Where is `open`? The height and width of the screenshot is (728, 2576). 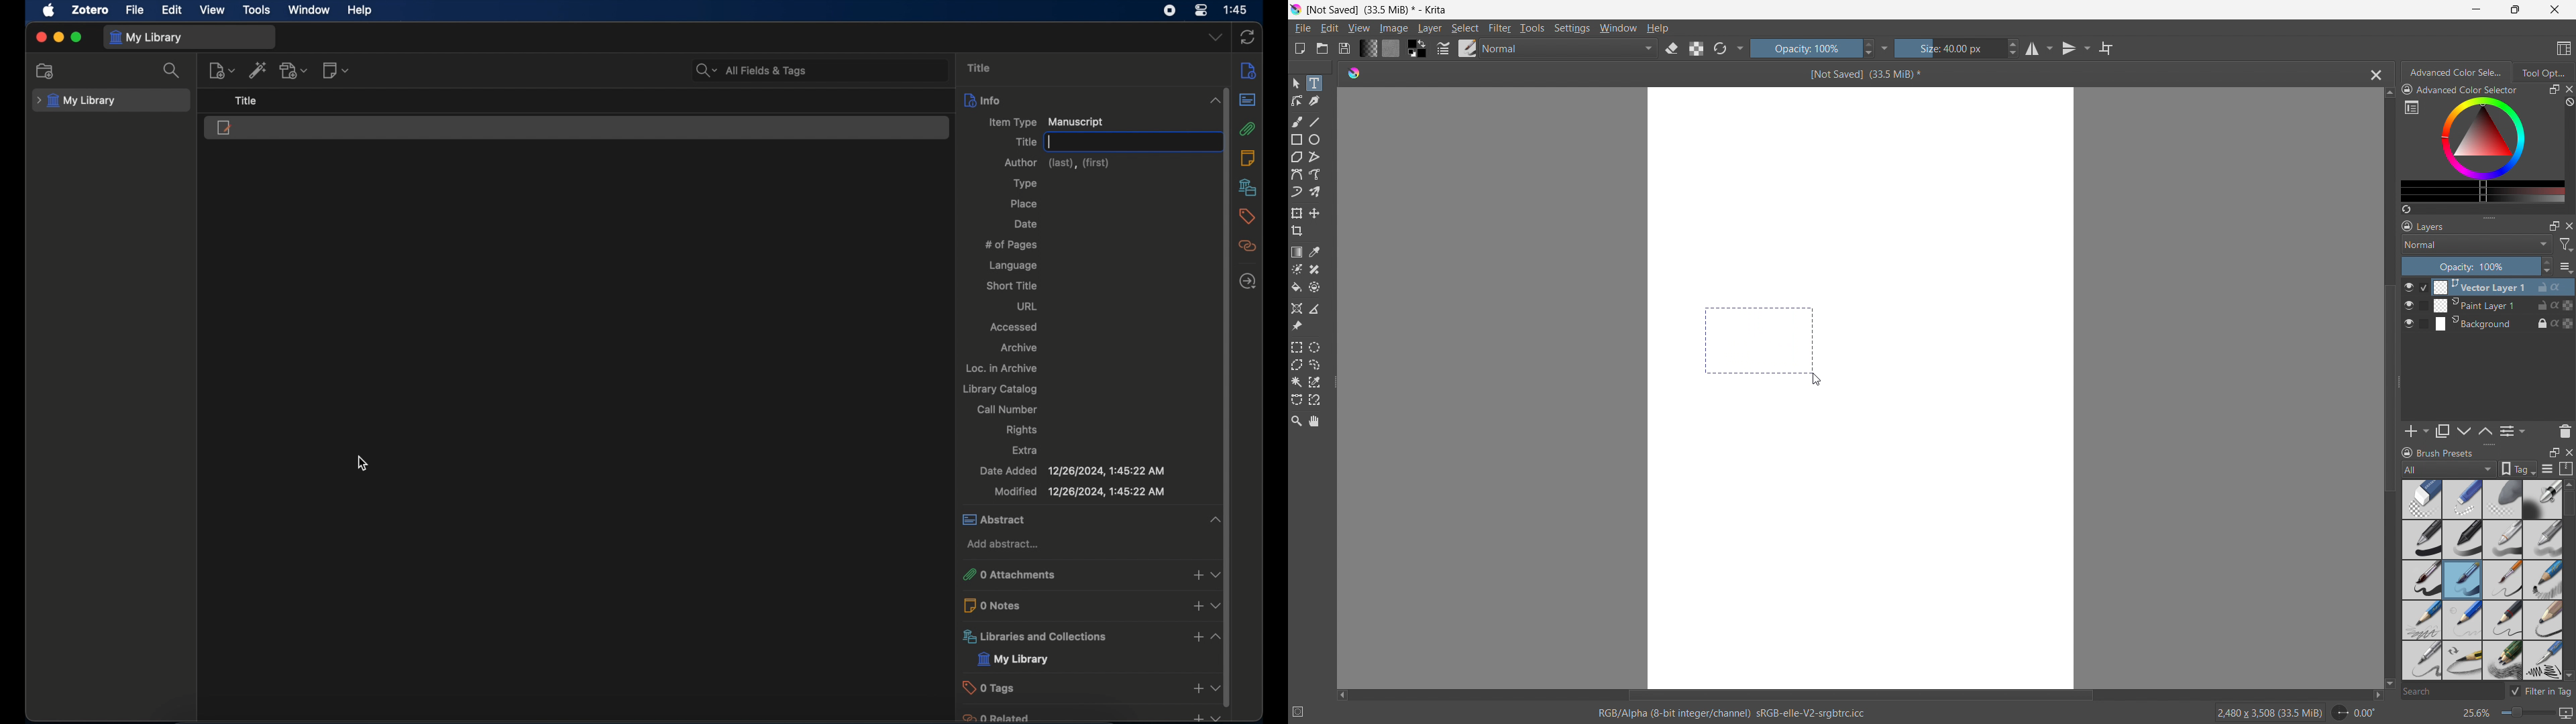
open is located at coordinates (1322, 48).